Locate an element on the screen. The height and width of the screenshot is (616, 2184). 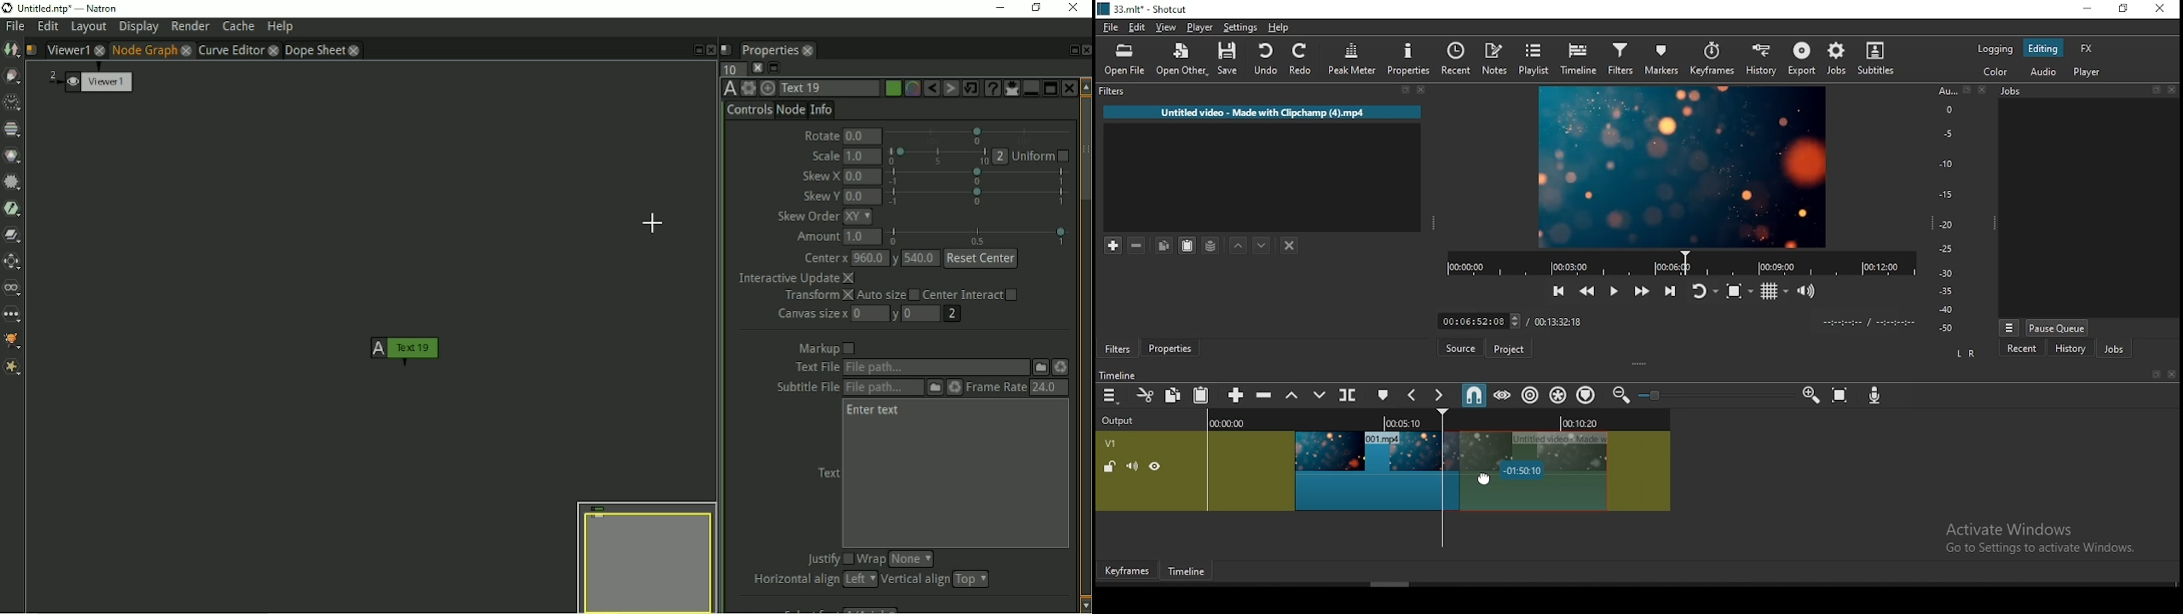
scroll bar is located at coordinates (1391, 583).